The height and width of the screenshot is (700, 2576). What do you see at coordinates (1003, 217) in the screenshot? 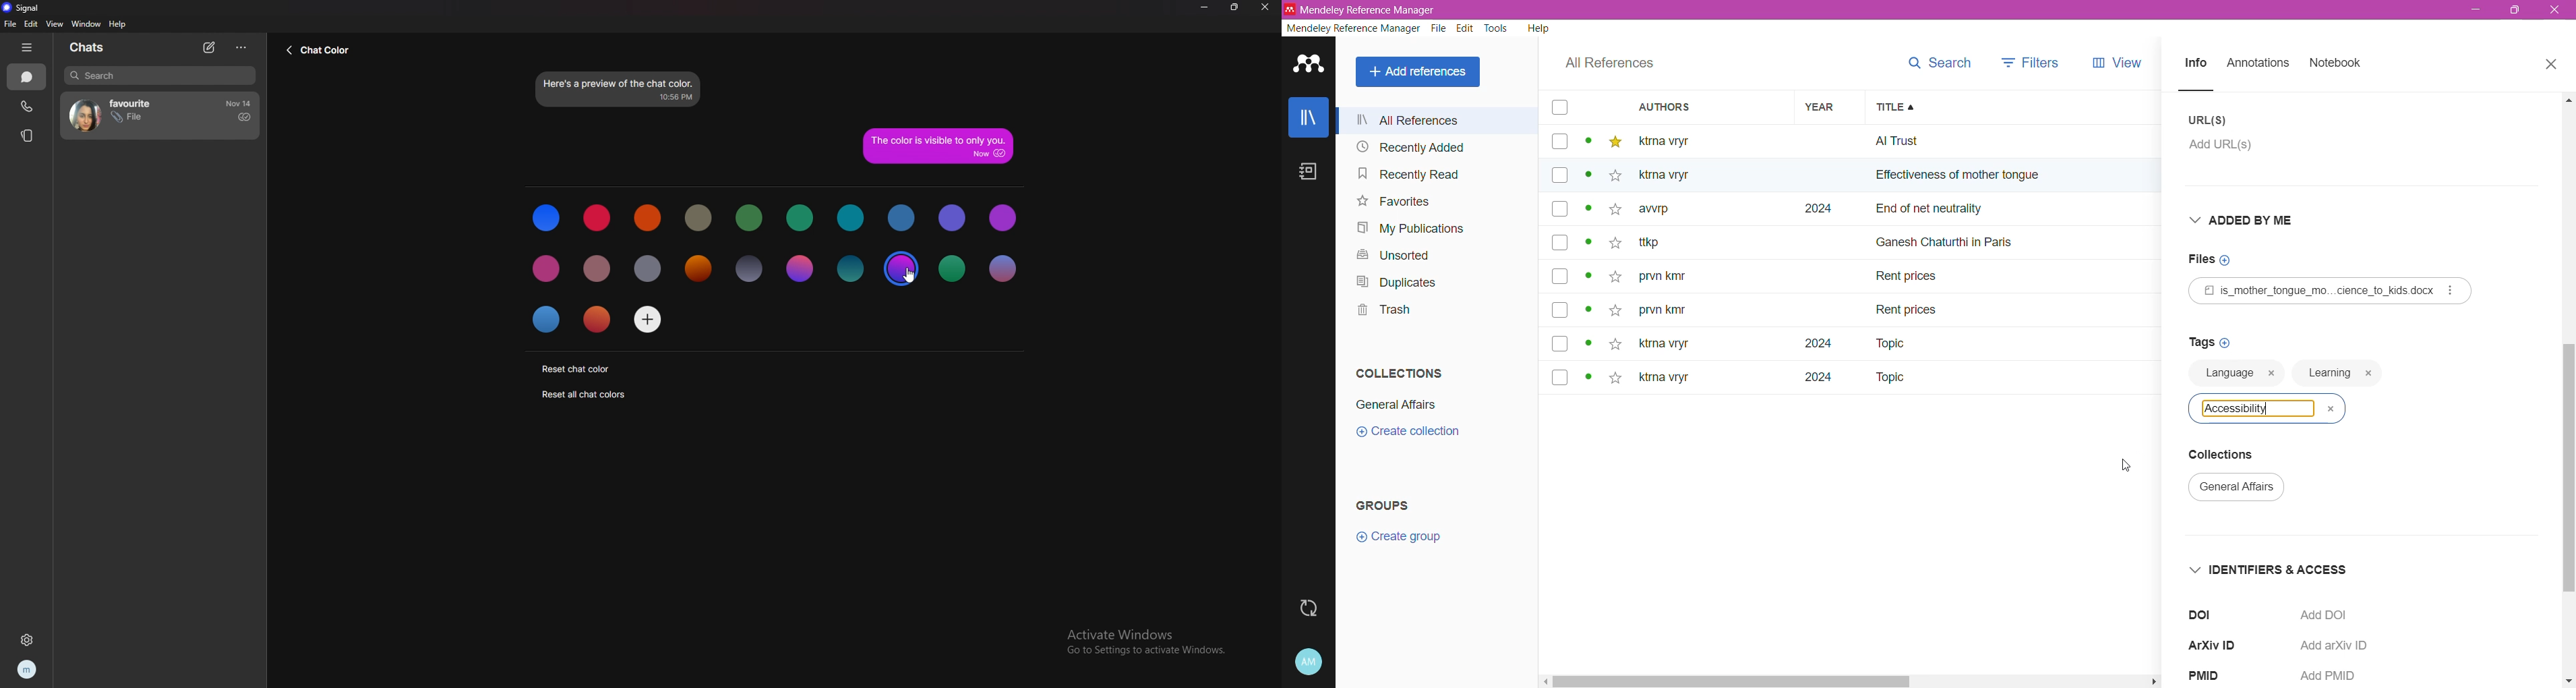
I see `color` at bounding box center [1003, 217].